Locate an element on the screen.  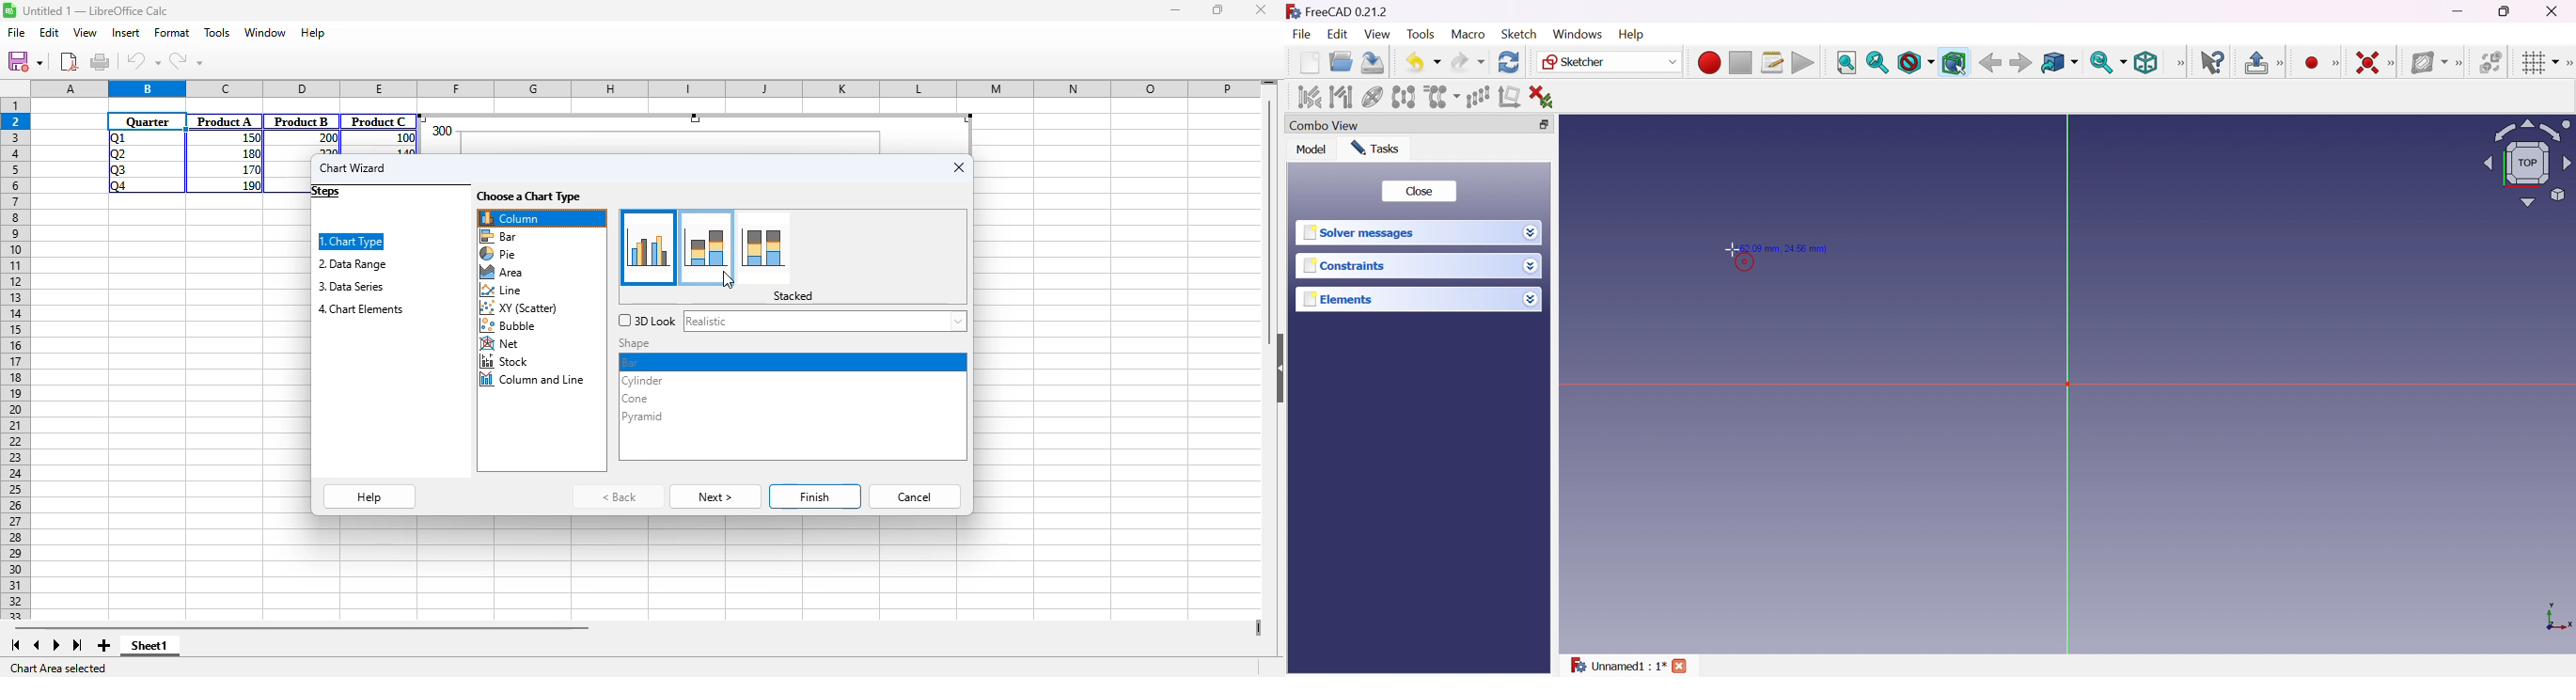
Unnamed : 1* is located at coordinates (1617, 663).